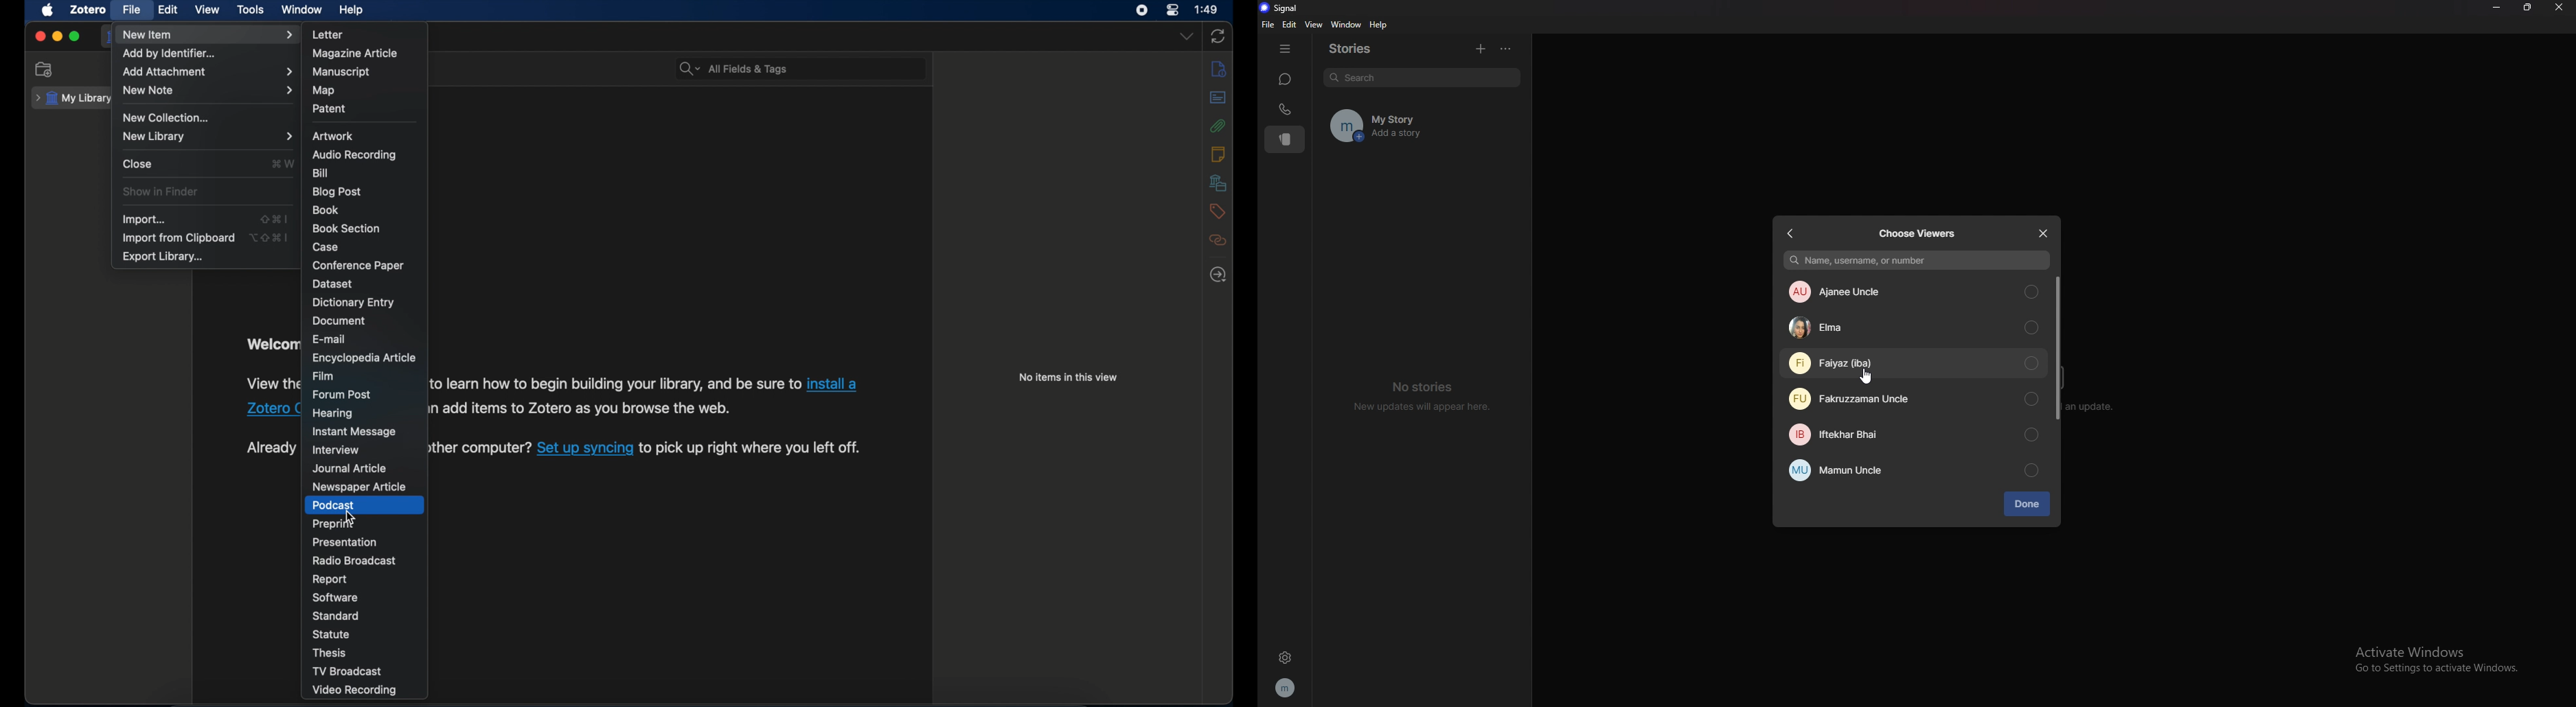 Image resolution: width=2576 pixels, height=728 pixels. What do you see at coordinates (1069, 377) in the screenshot?
I see `no items in this view` at bounding box center [1069, 377].